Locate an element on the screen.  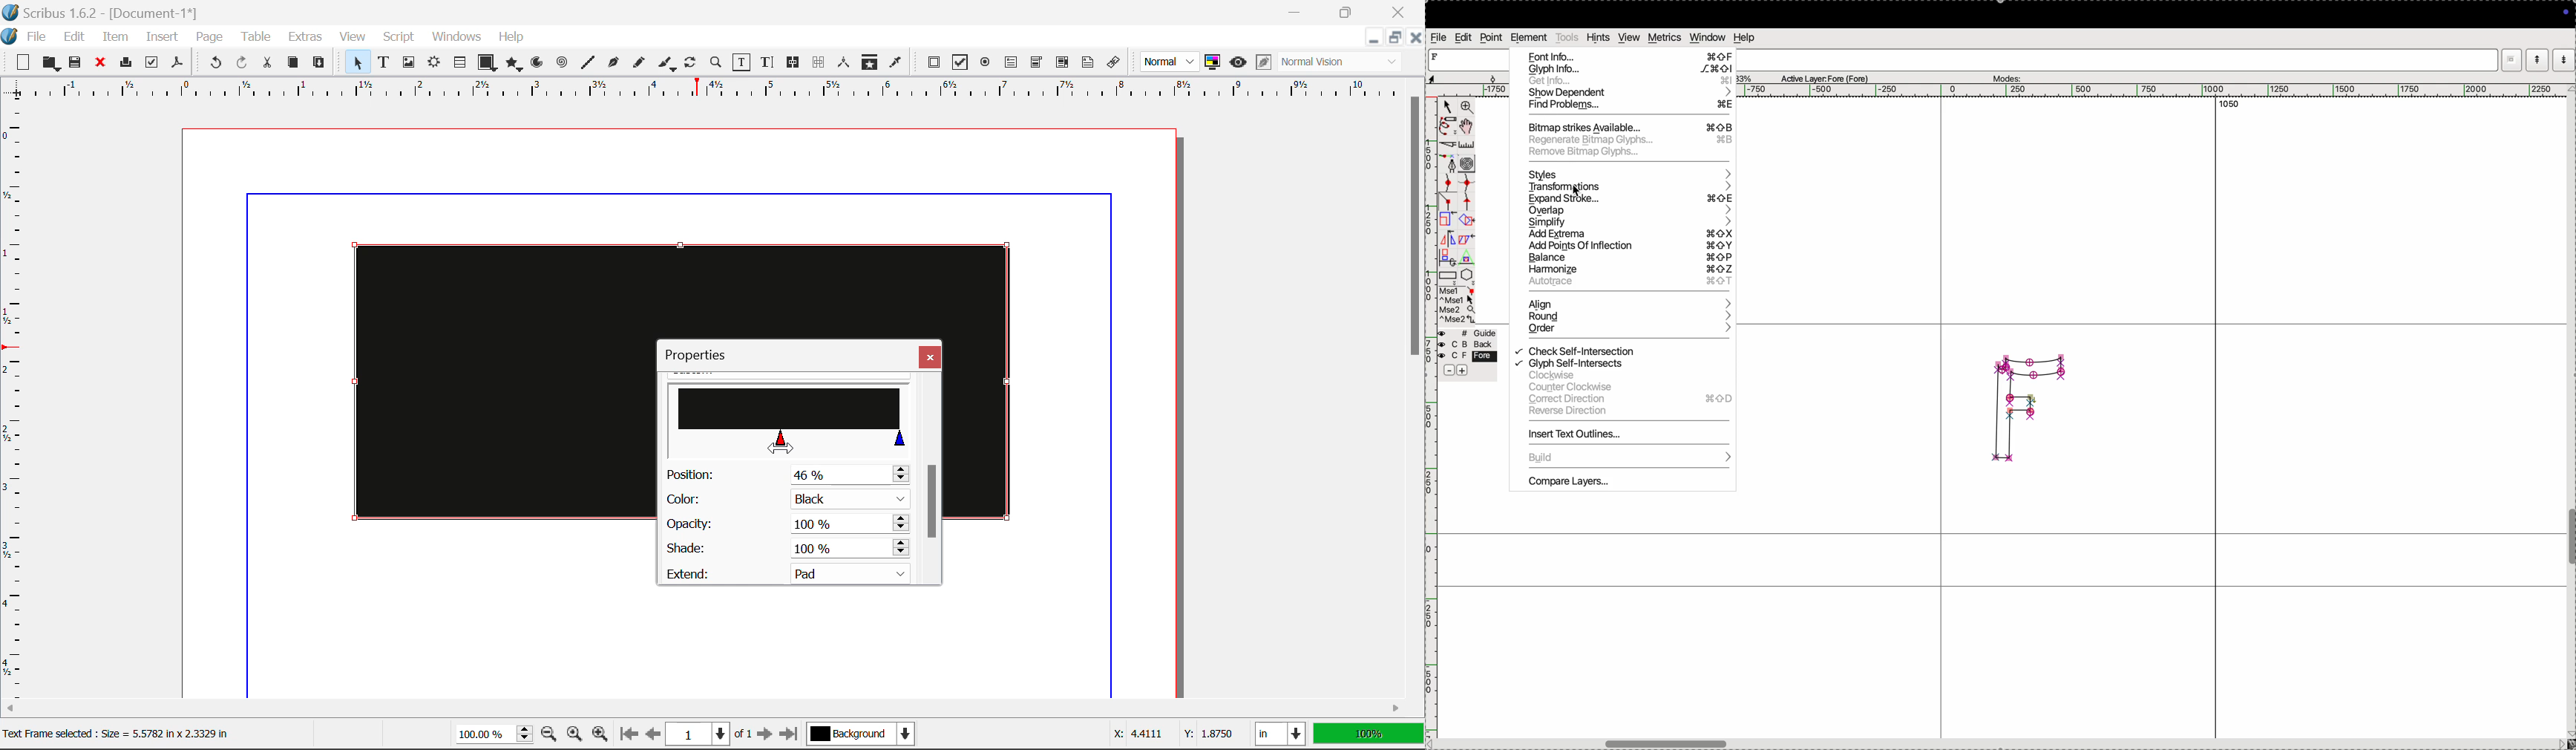
Copy Item Properties is located at coordinates (869, 64).